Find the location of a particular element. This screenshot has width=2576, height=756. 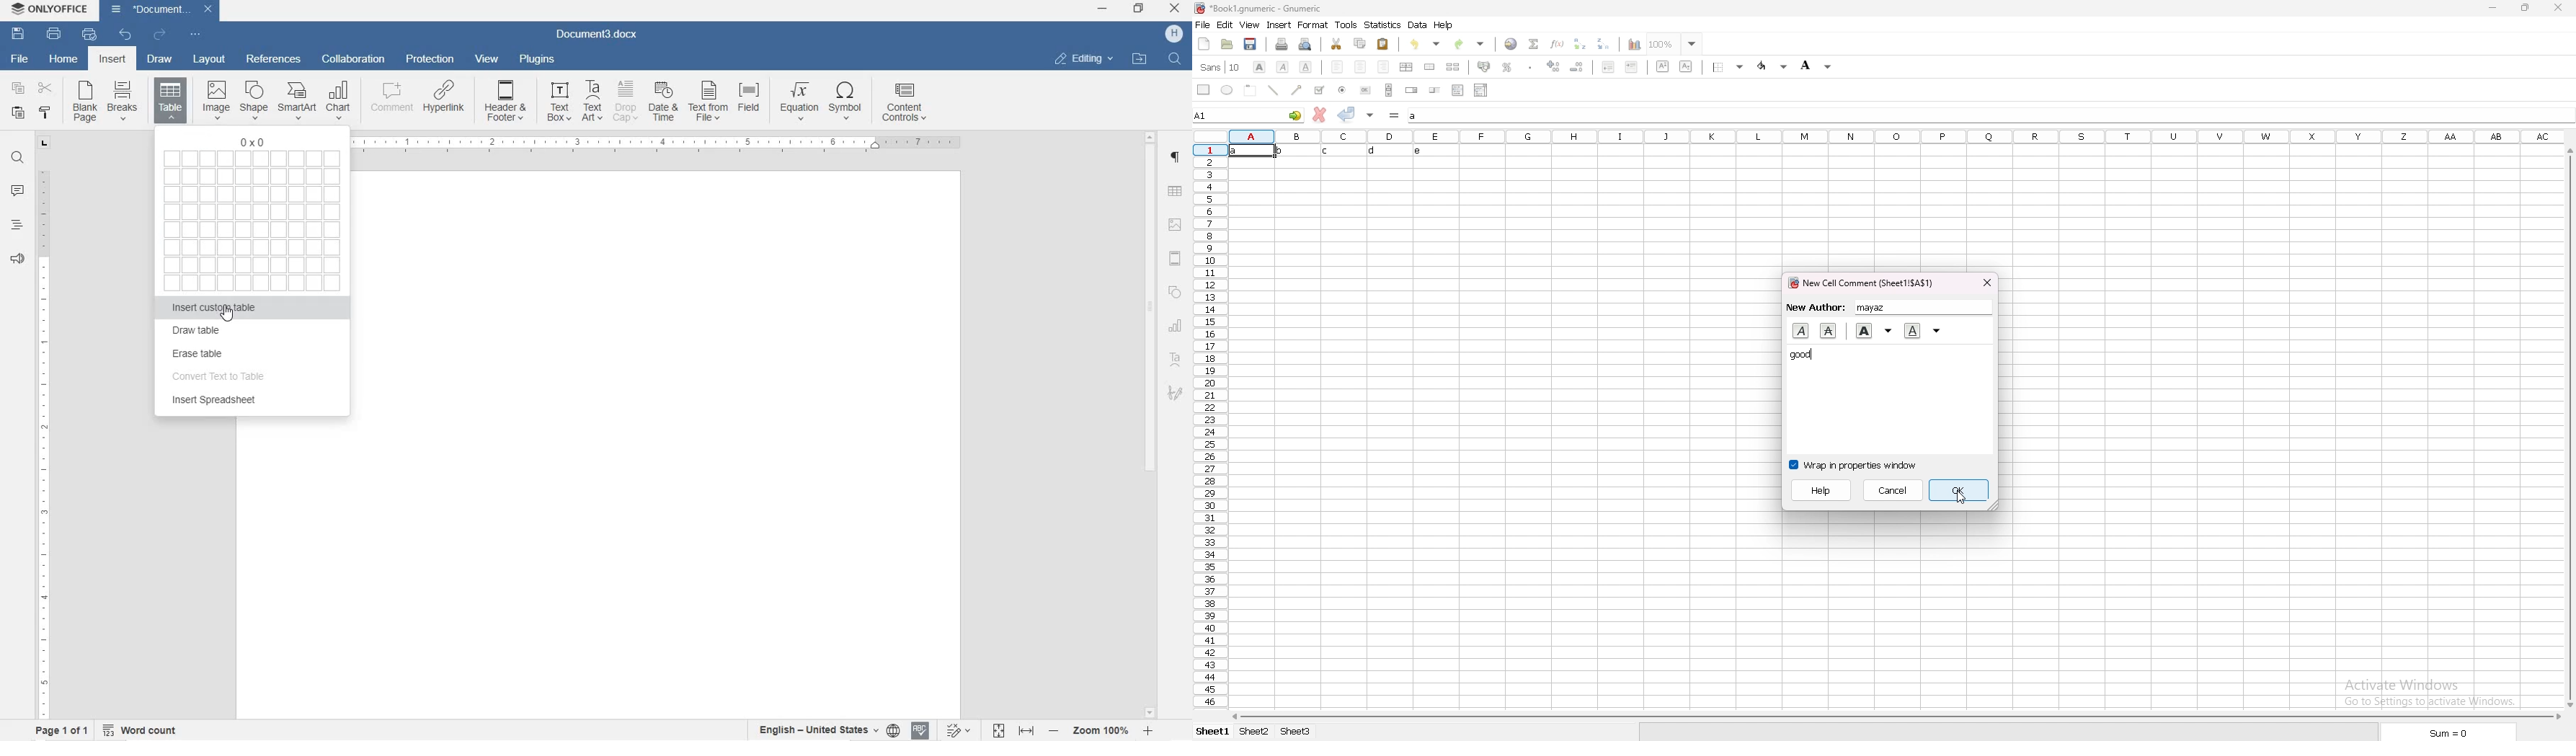

radio button is located at coordinates (1342, 91).